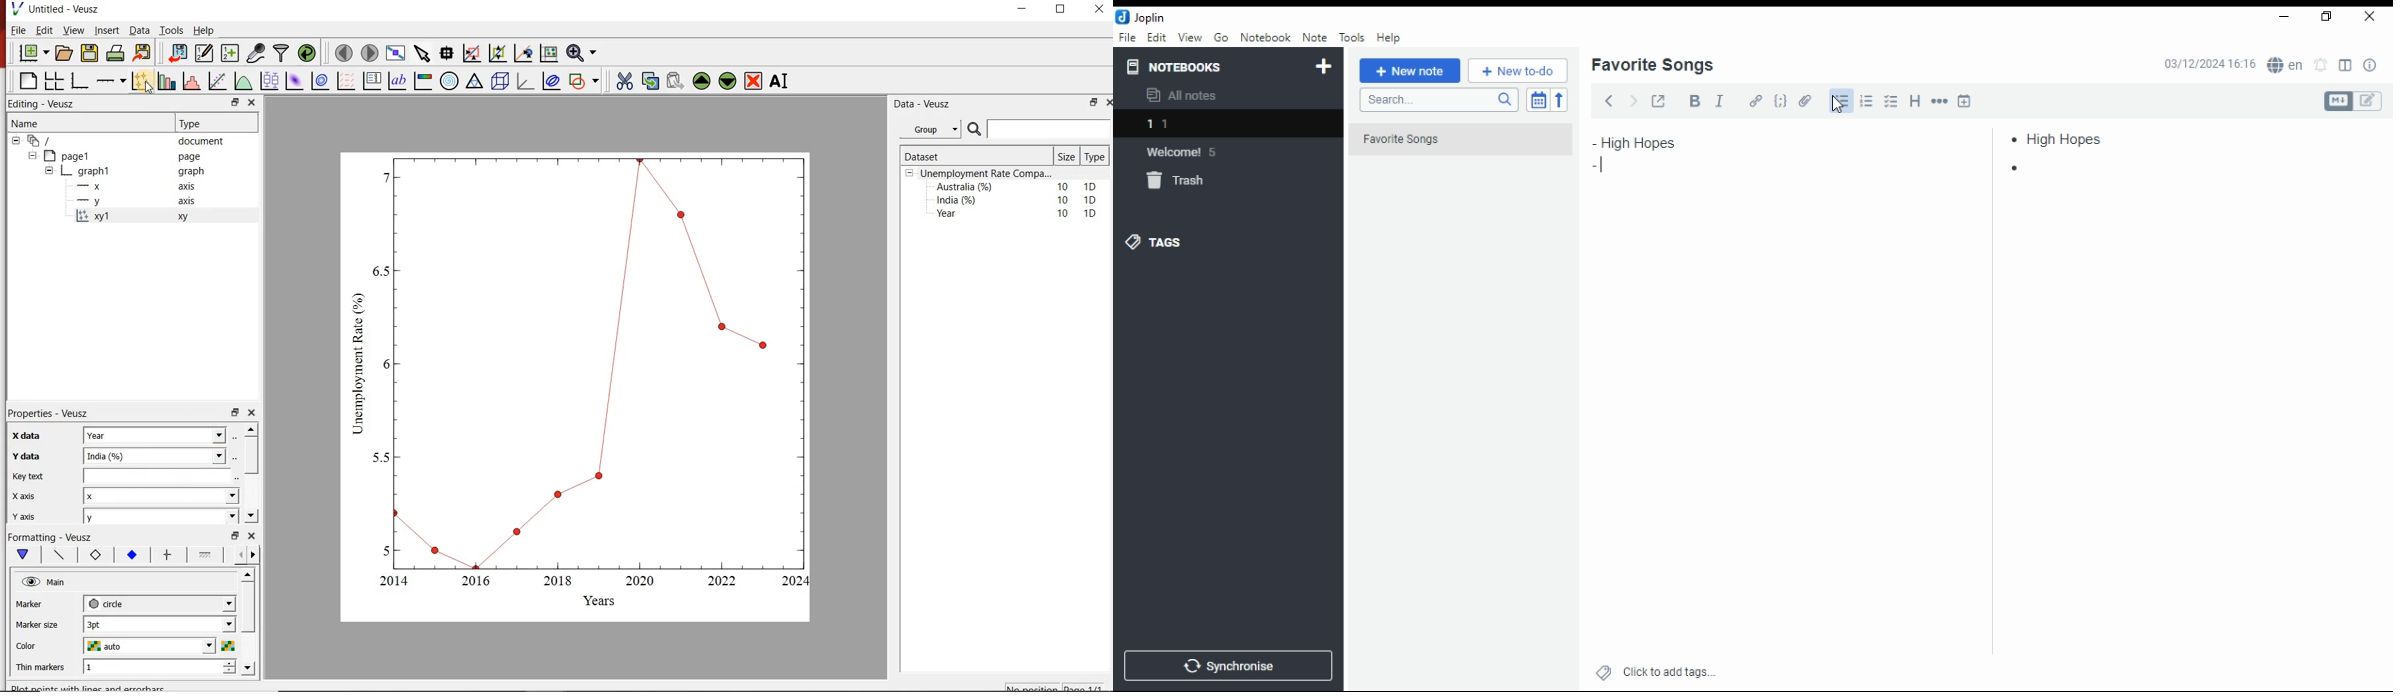 The image size is (2408, 700). What do you see at coordinates (1190, 38) in the screenshot?
I see `view` at bounding box center [1190, 38].